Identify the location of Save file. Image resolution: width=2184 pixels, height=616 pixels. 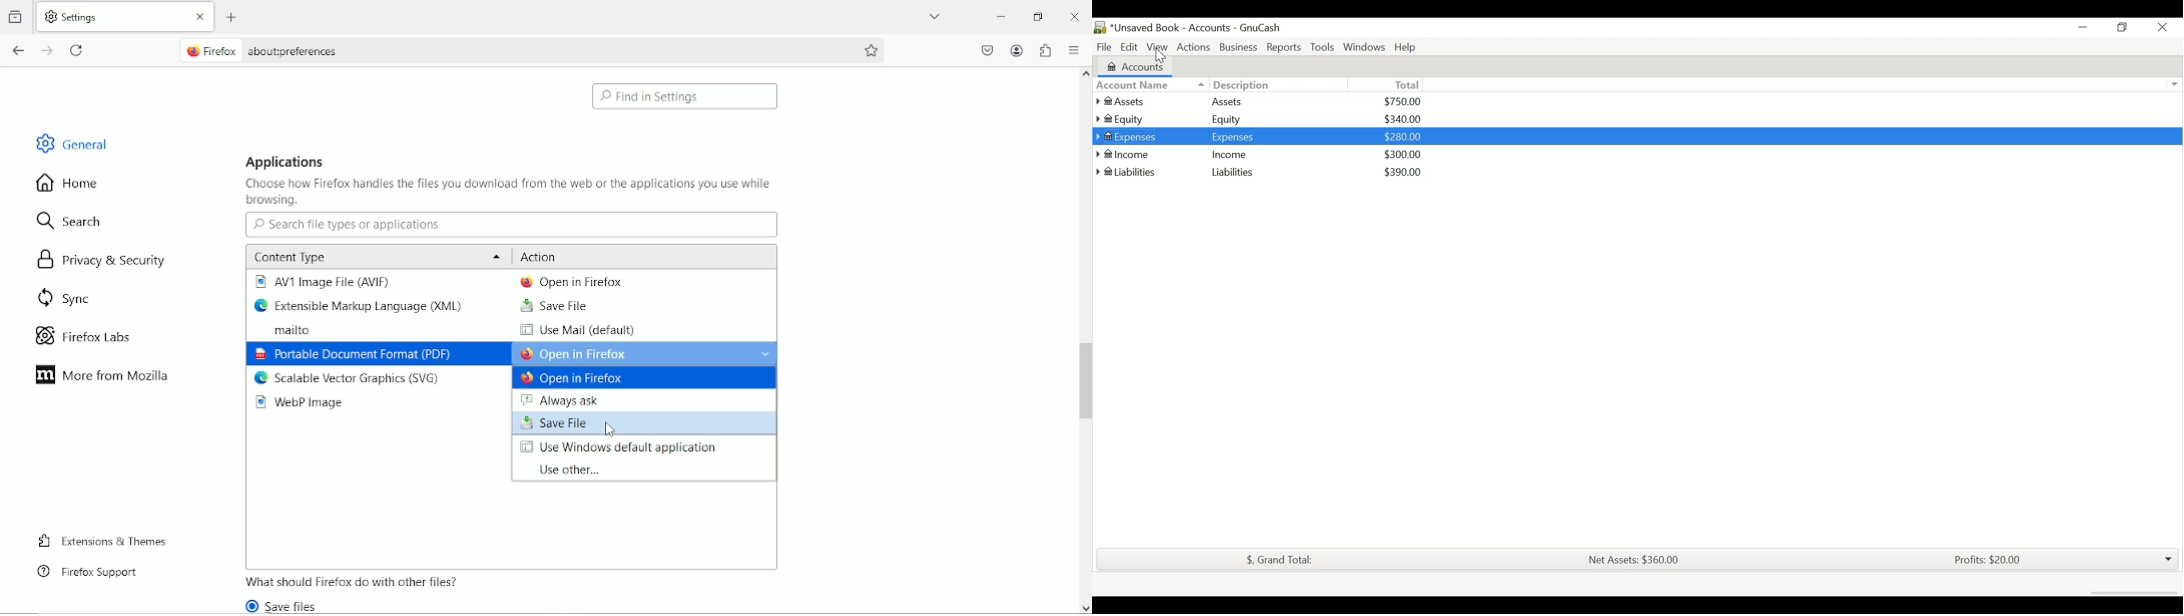
(553, 306).